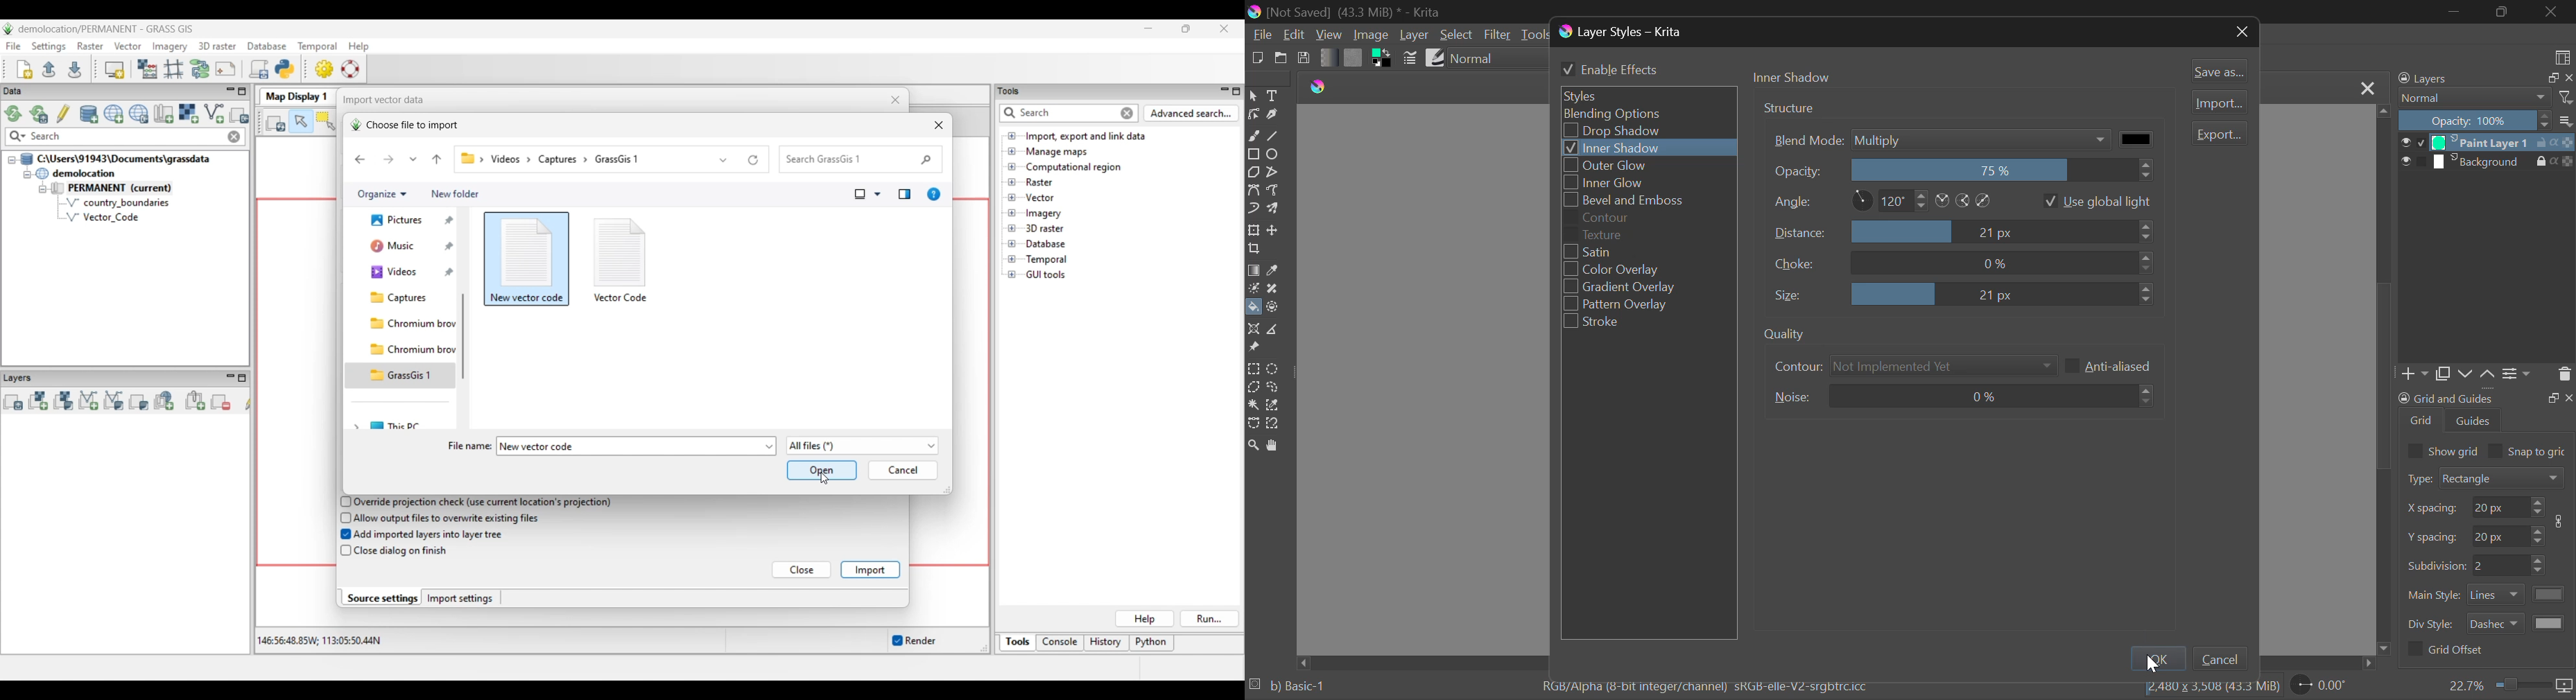 This screenshot has height=700, width=2576. What do you see at coordinates (1346, 12) in the screenshot?
I see `Window Title` at bounding box center [1346, 12].